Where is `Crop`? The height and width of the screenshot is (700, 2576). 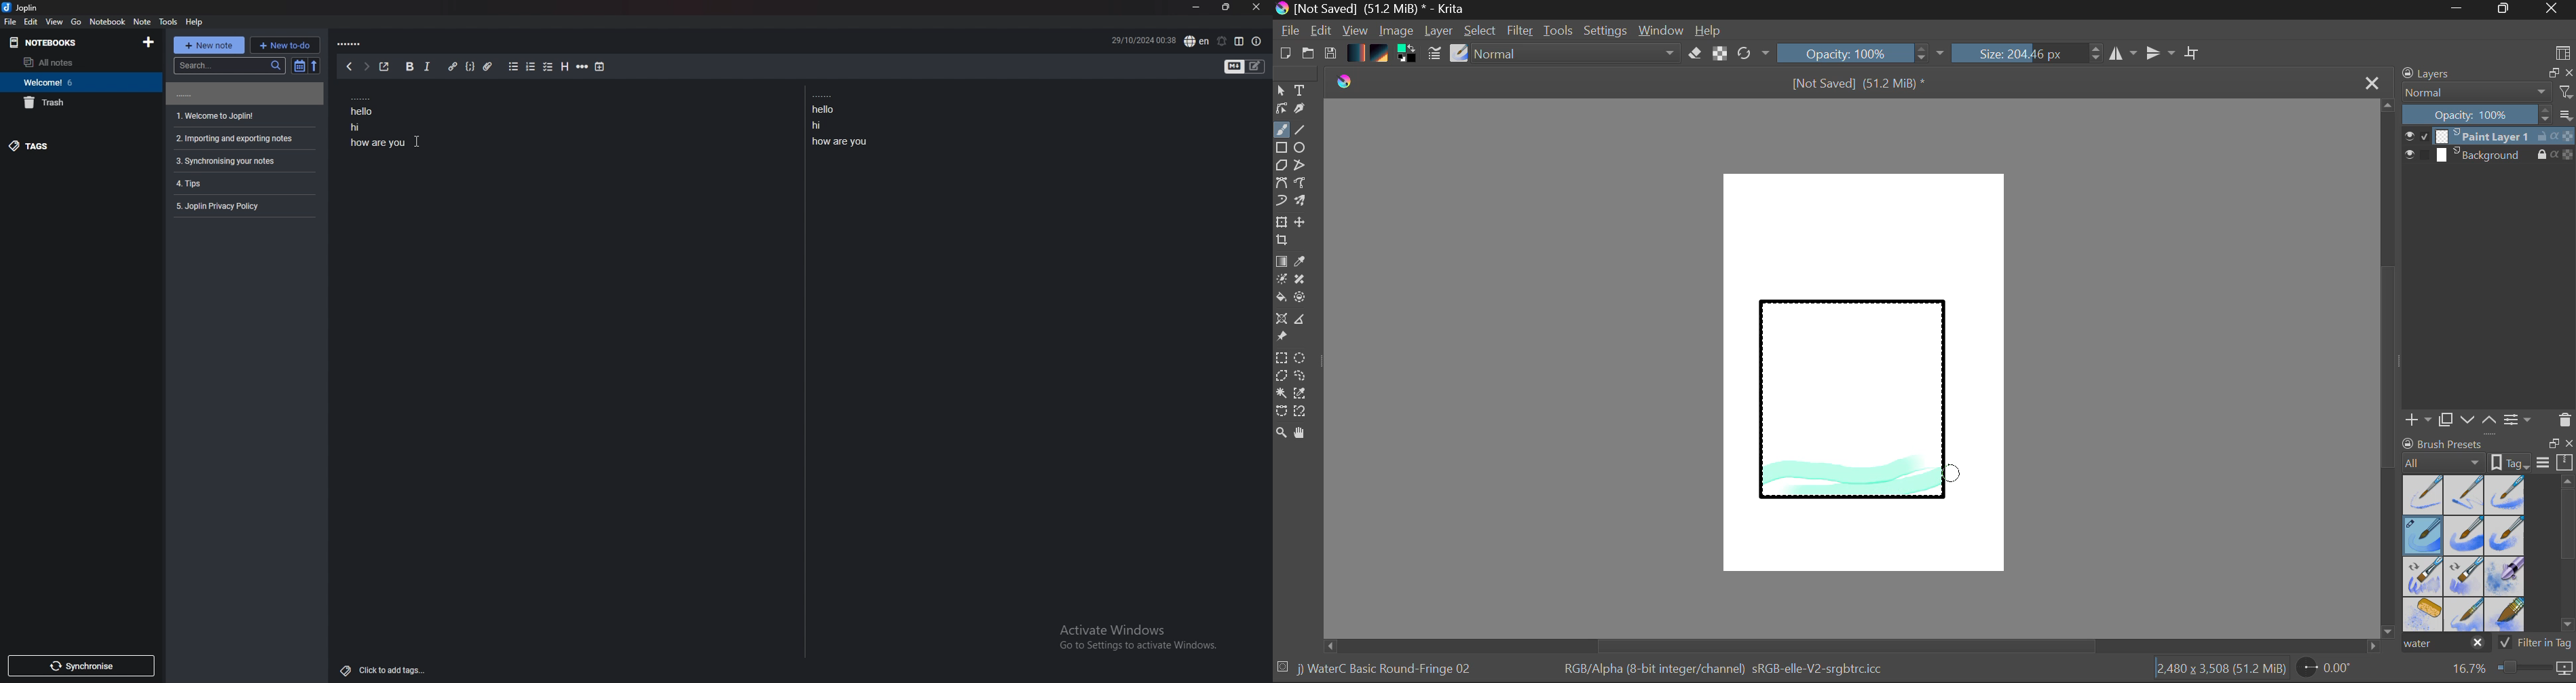
Crop is located at coordinates (2194, 53).